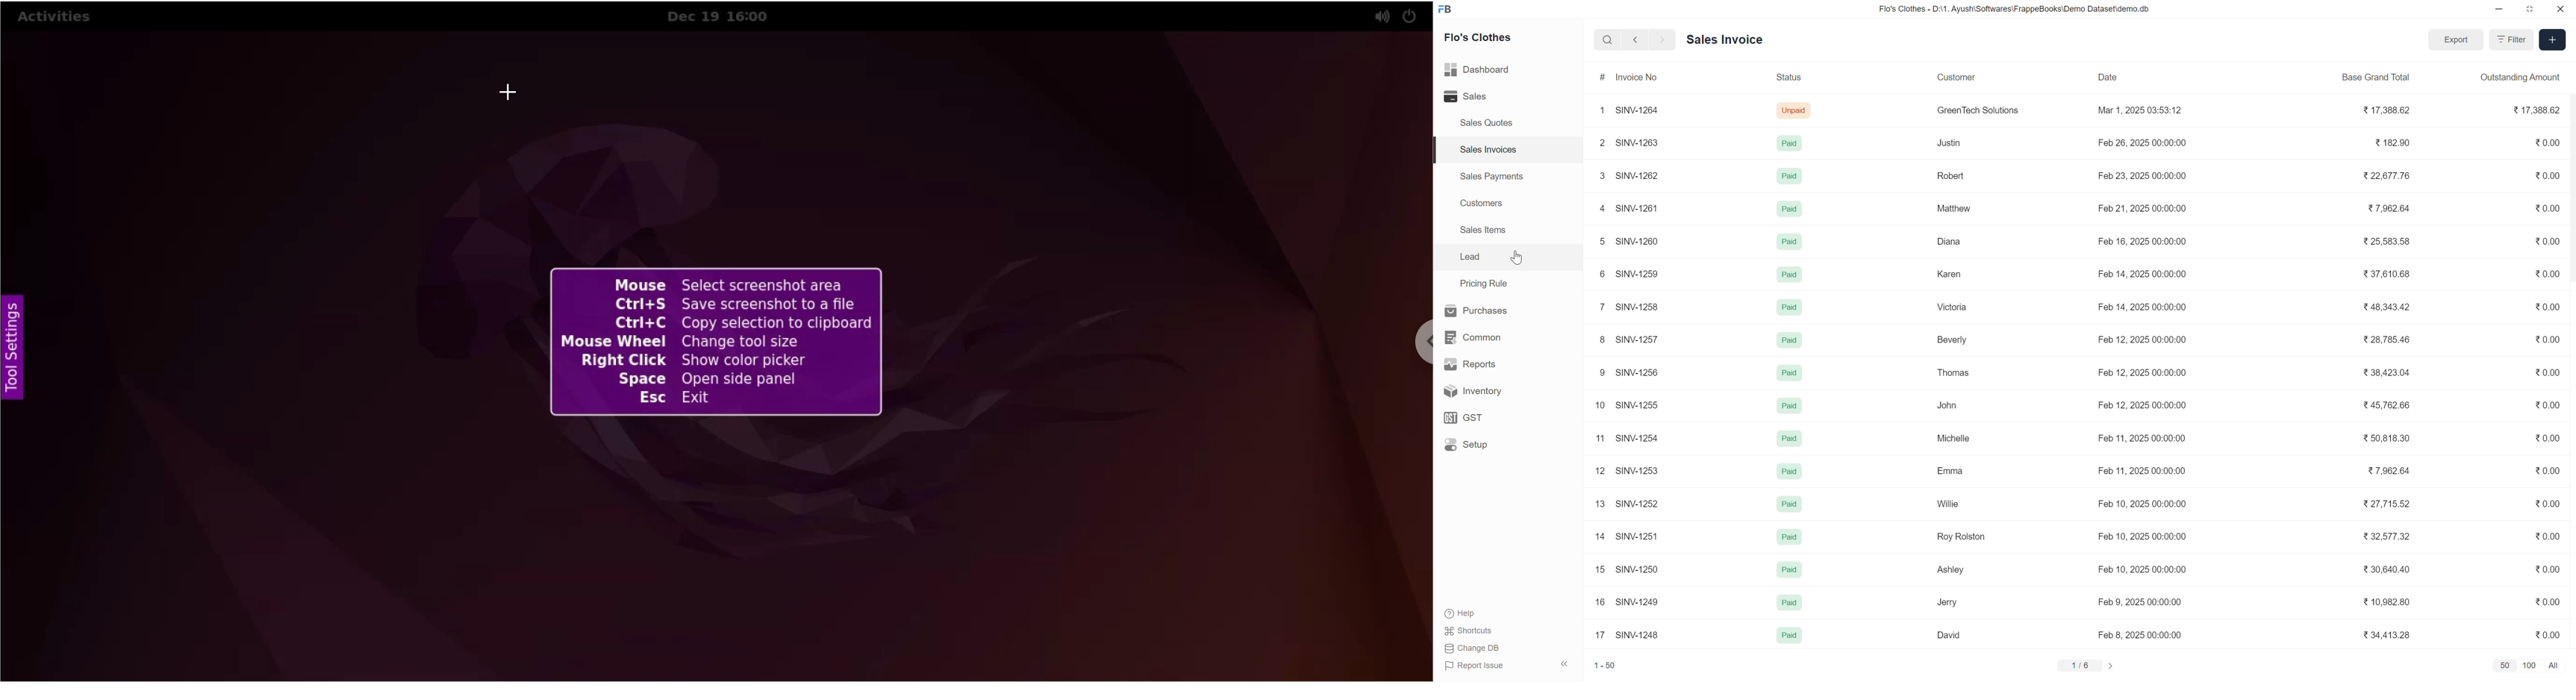 This screenshot has height=700, width=2576. Describe the element at coordinates (2533, 111) in the screenshot. I see `17,388.62` at that location.